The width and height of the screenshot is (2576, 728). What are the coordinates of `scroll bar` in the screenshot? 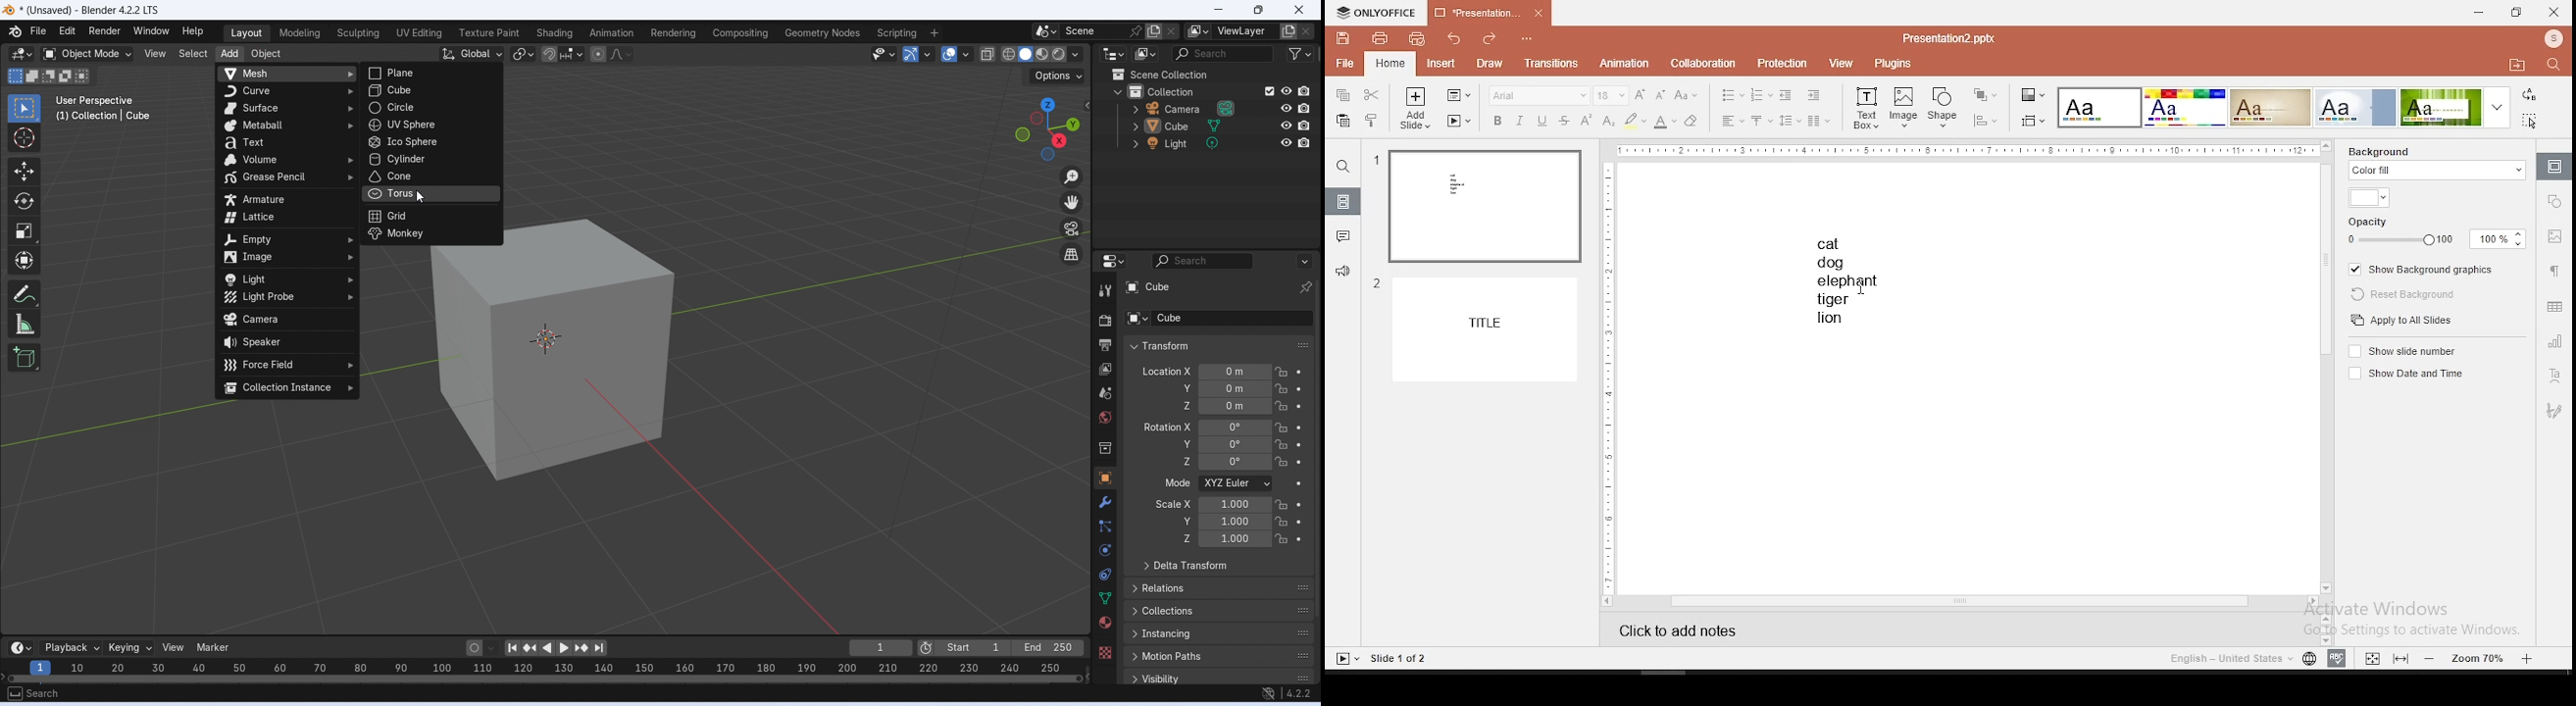 It's located at (2325, 367).